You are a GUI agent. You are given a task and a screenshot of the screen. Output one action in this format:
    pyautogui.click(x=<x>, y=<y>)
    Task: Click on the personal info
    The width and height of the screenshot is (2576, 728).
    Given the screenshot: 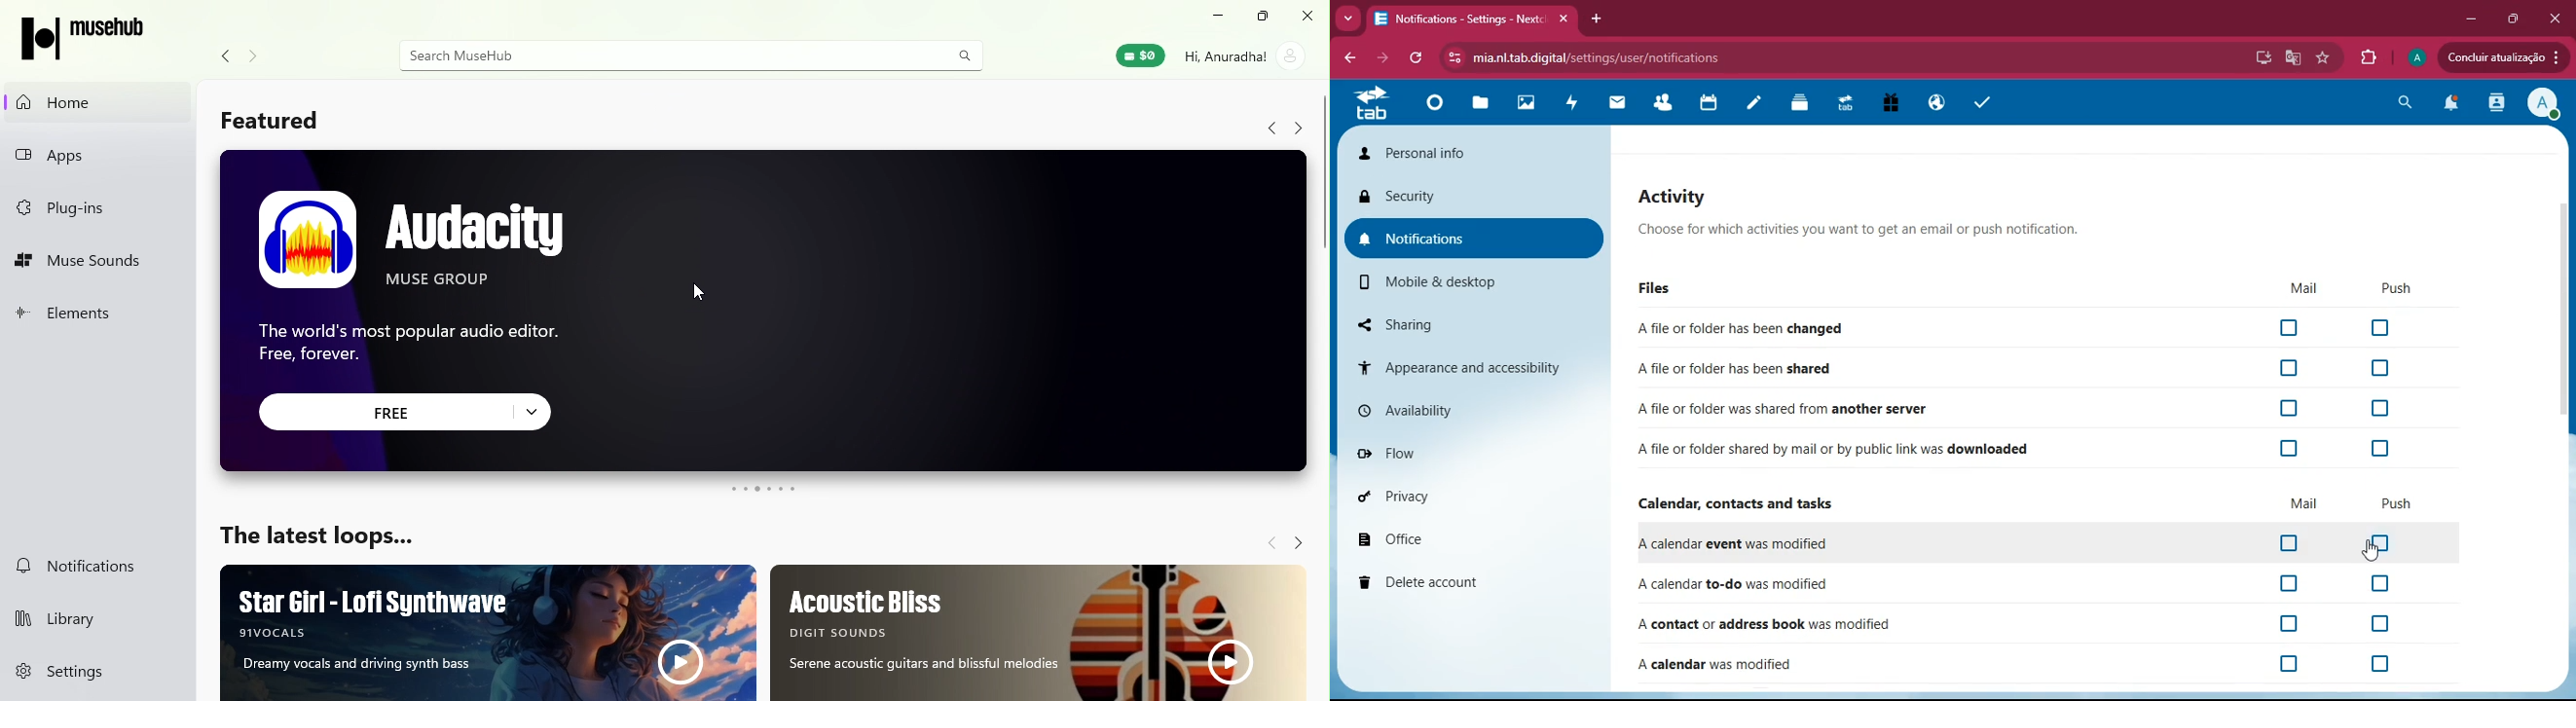 What is the action you would take?
    pyautogui.click(x=1476, y=152)
    